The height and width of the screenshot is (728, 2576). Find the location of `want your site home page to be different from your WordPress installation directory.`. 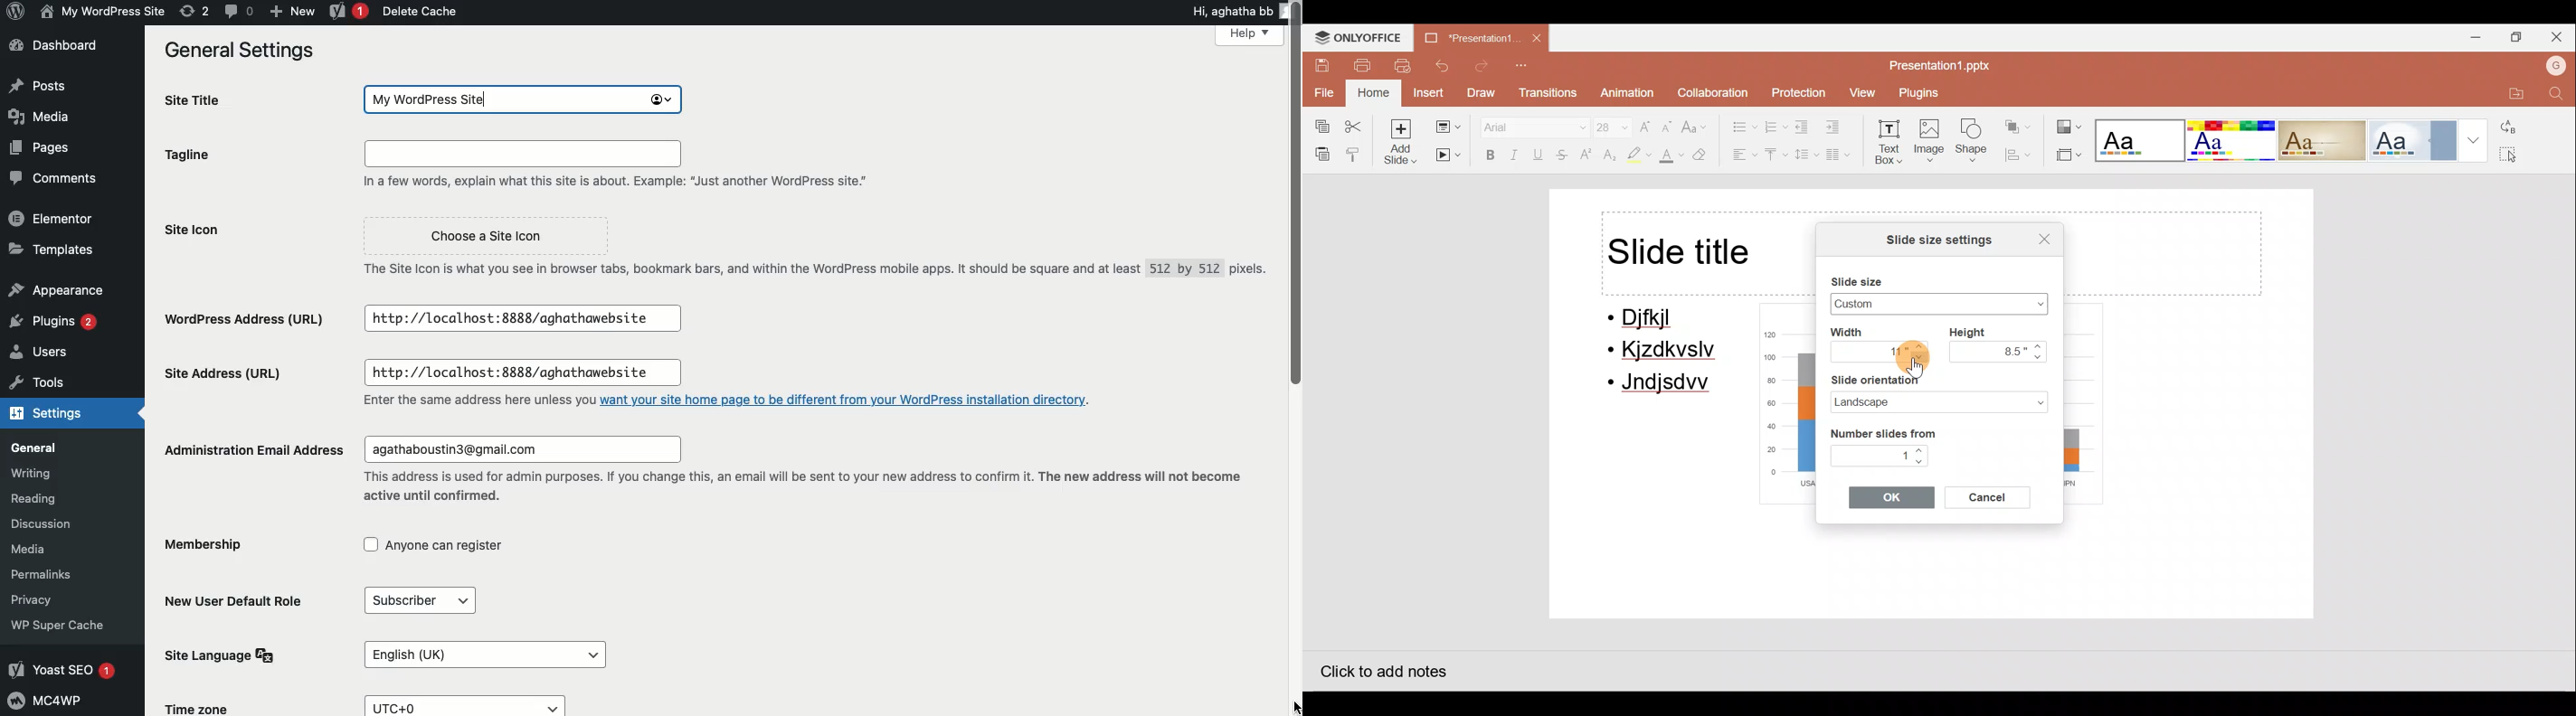

want your site home page to be different from your WordPress installation directory. is located at coordinates (852, 400).